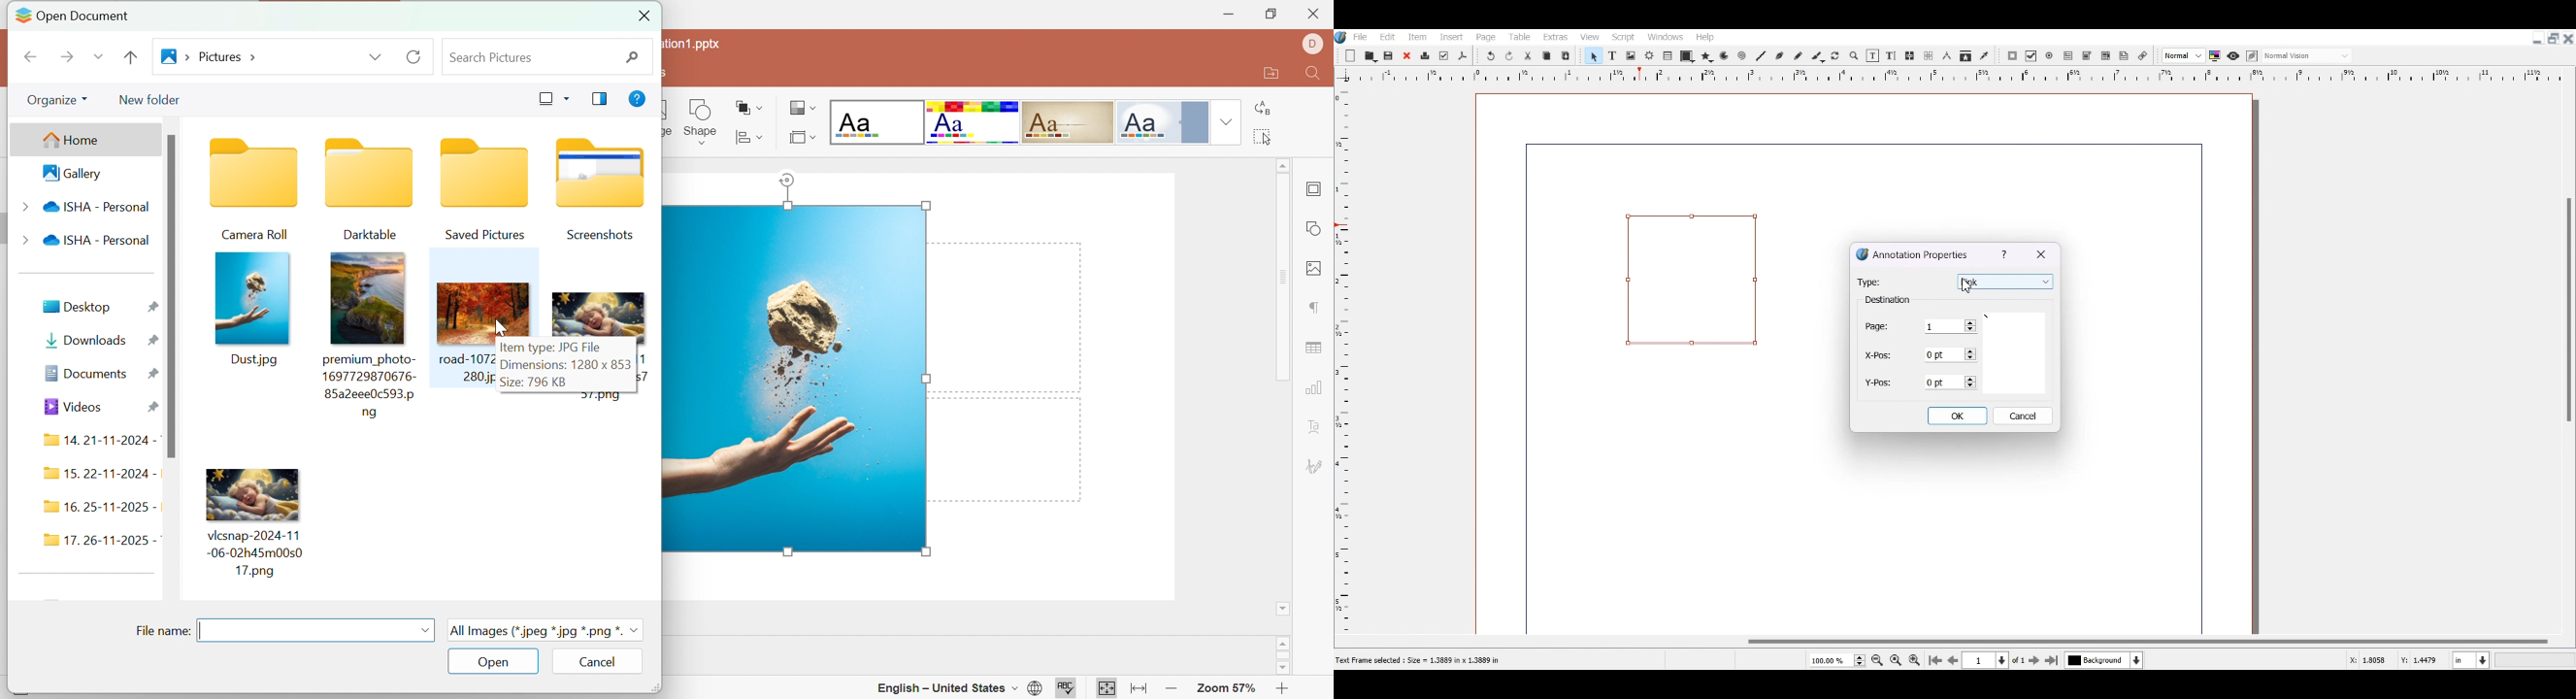 The image size is (2576, 700). What do you see at coordinates (546, 629) in the screenshot?
I see `All images (*.jpeg *.jpg *.png)` at bounding box center [546, 629].